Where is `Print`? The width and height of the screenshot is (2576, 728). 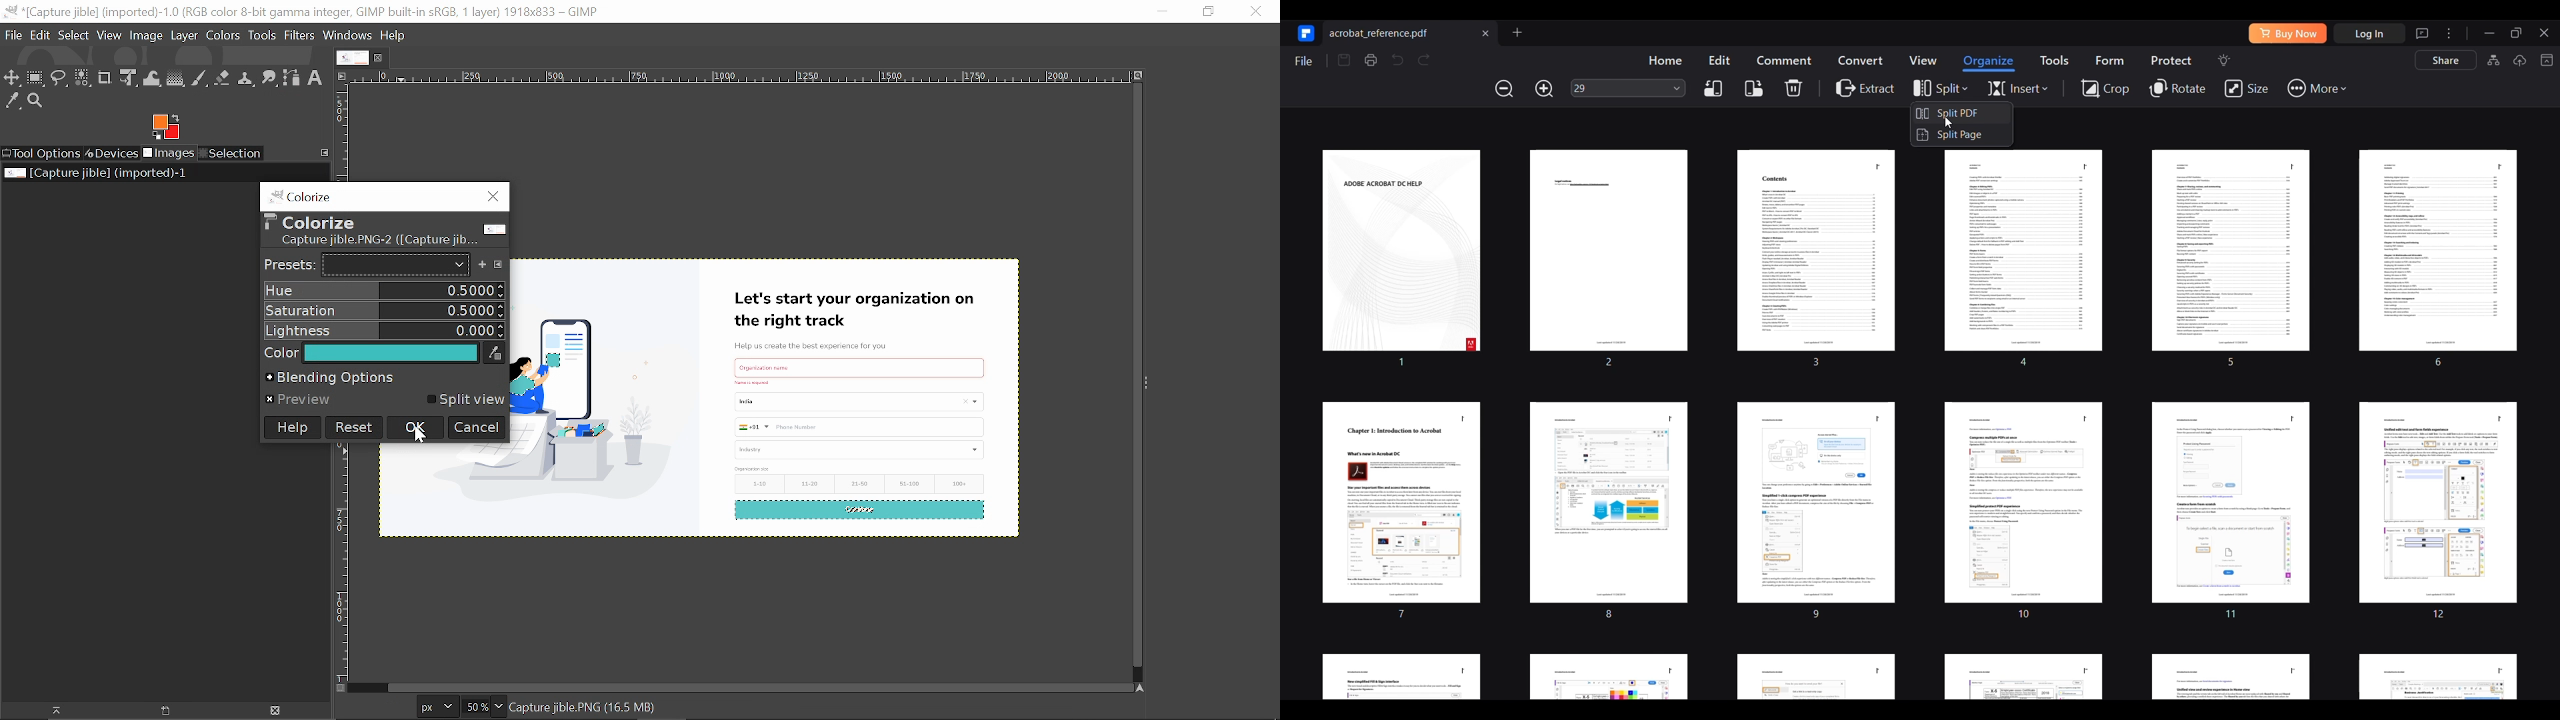
Print is located at coordinates (1370, 60).